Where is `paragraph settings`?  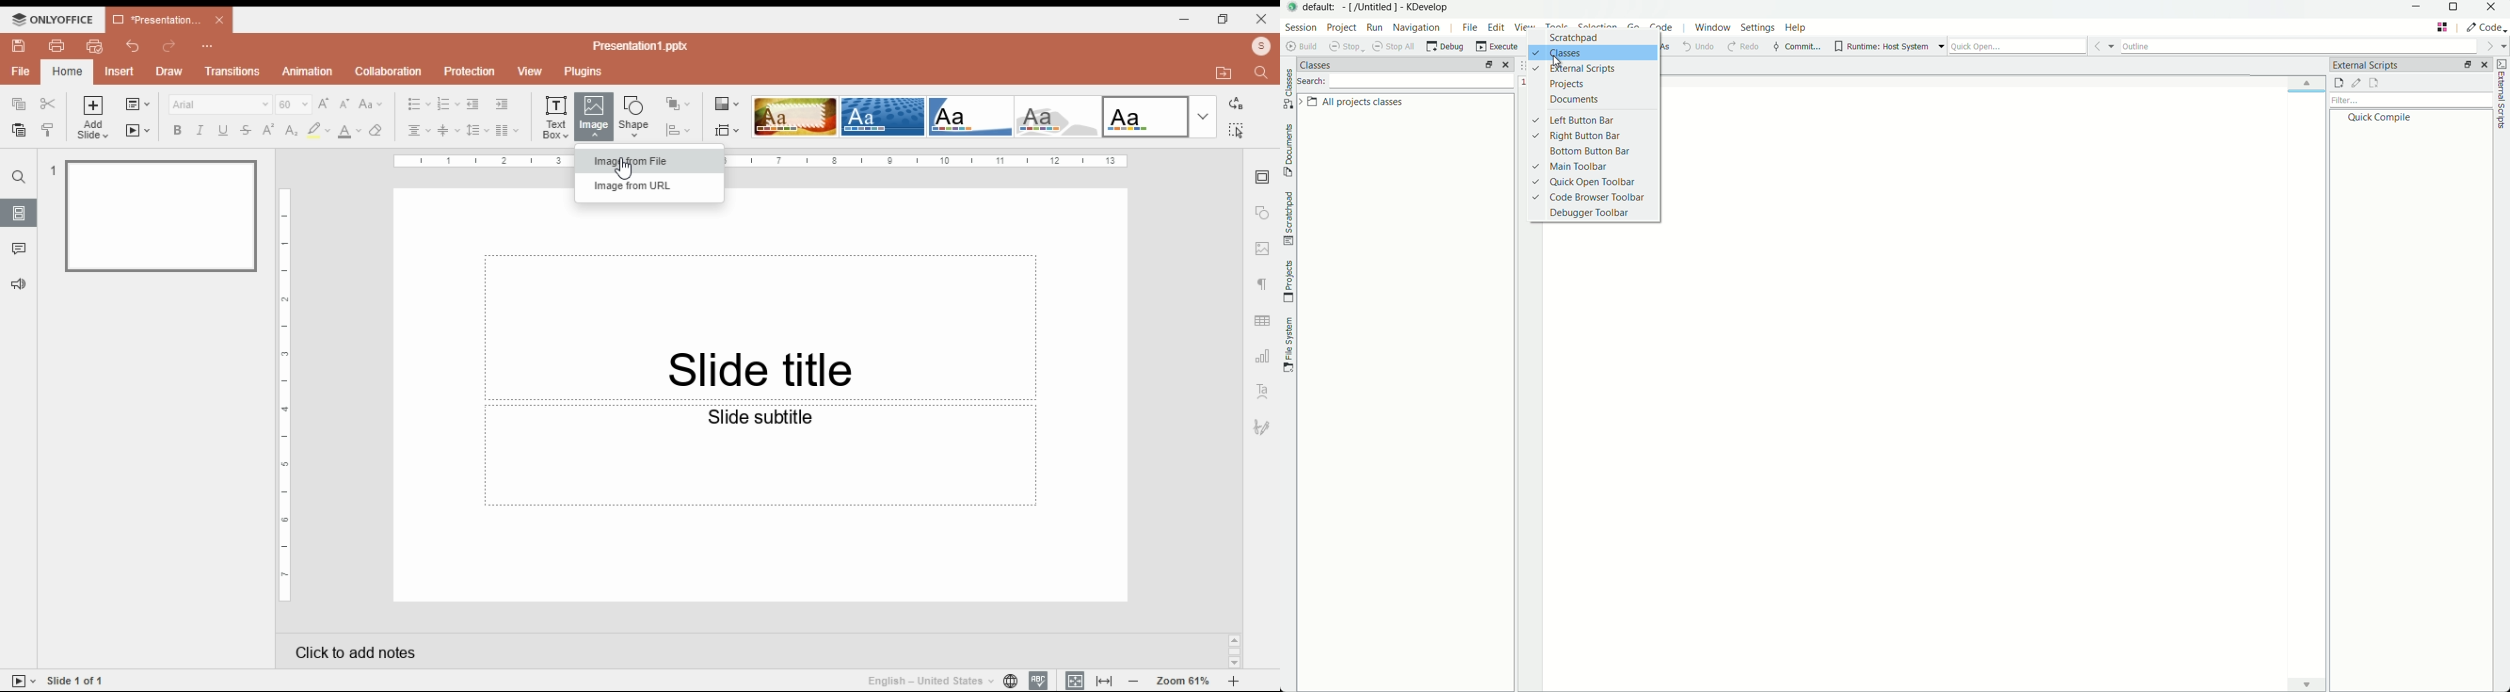
paragraph settings is located at coordinates (1261, 284).